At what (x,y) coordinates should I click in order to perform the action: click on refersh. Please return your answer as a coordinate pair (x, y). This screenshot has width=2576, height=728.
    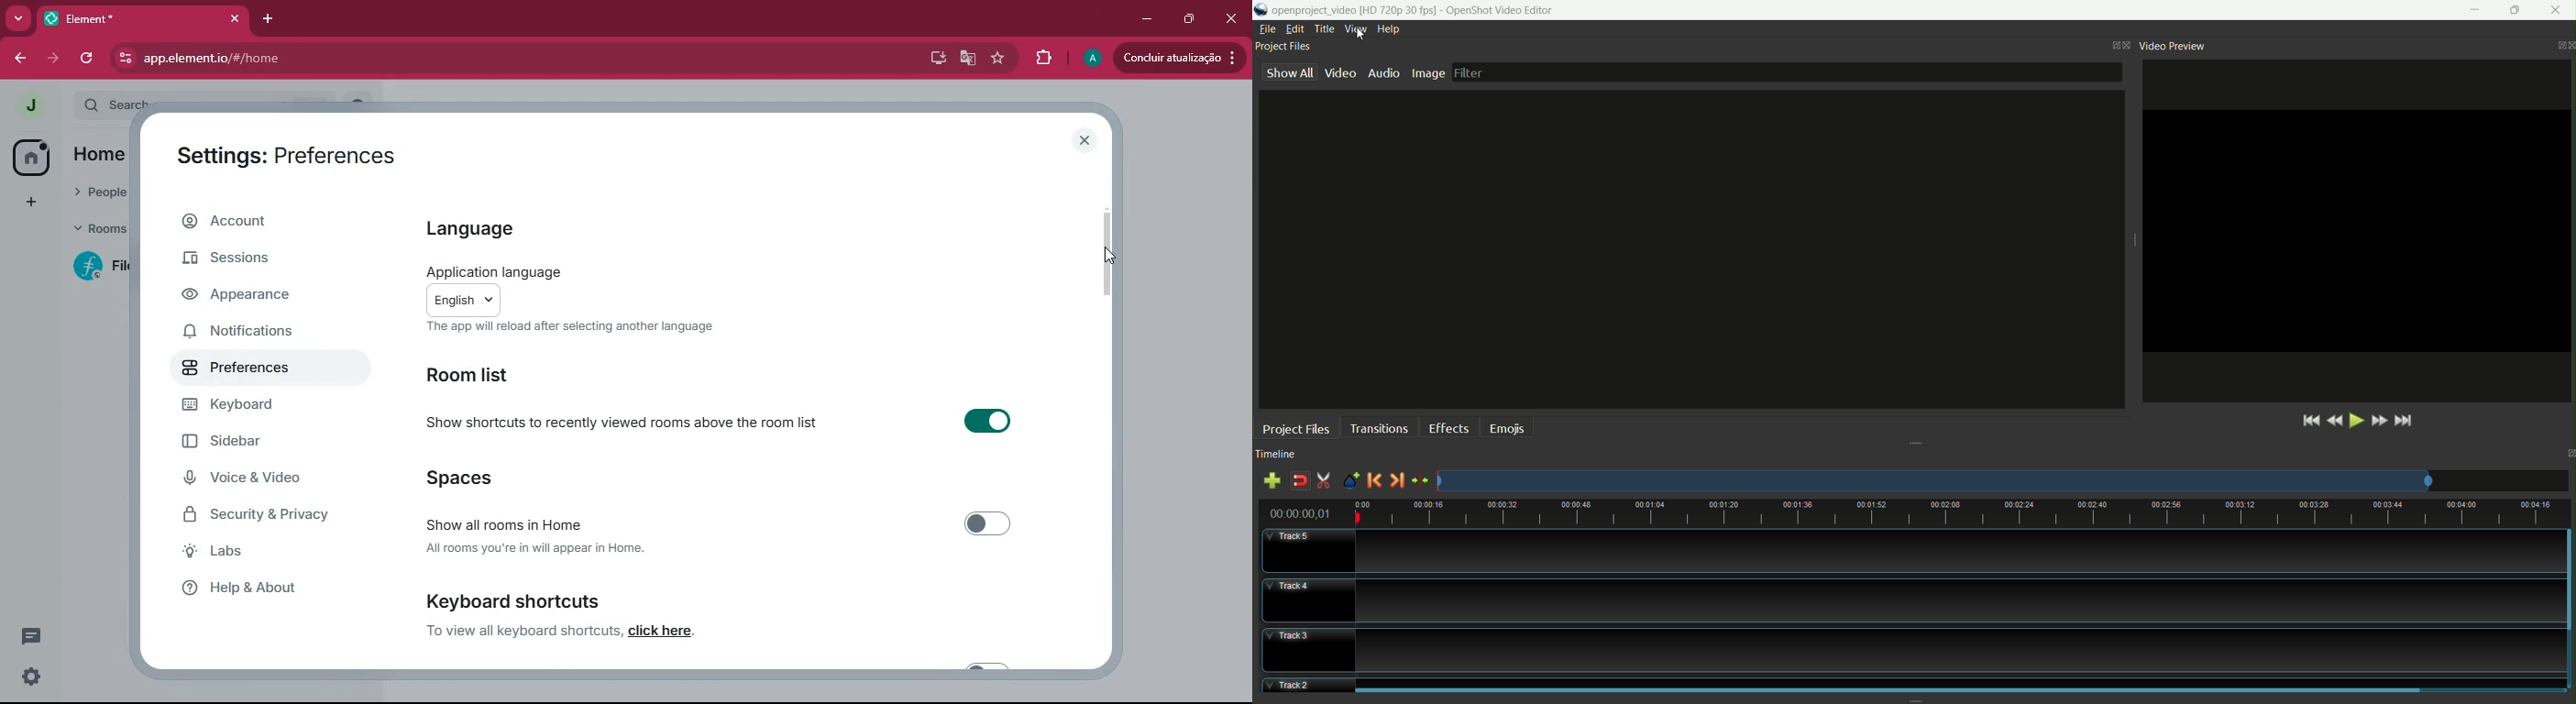
    Looking at the image, I should click on (88, 58).